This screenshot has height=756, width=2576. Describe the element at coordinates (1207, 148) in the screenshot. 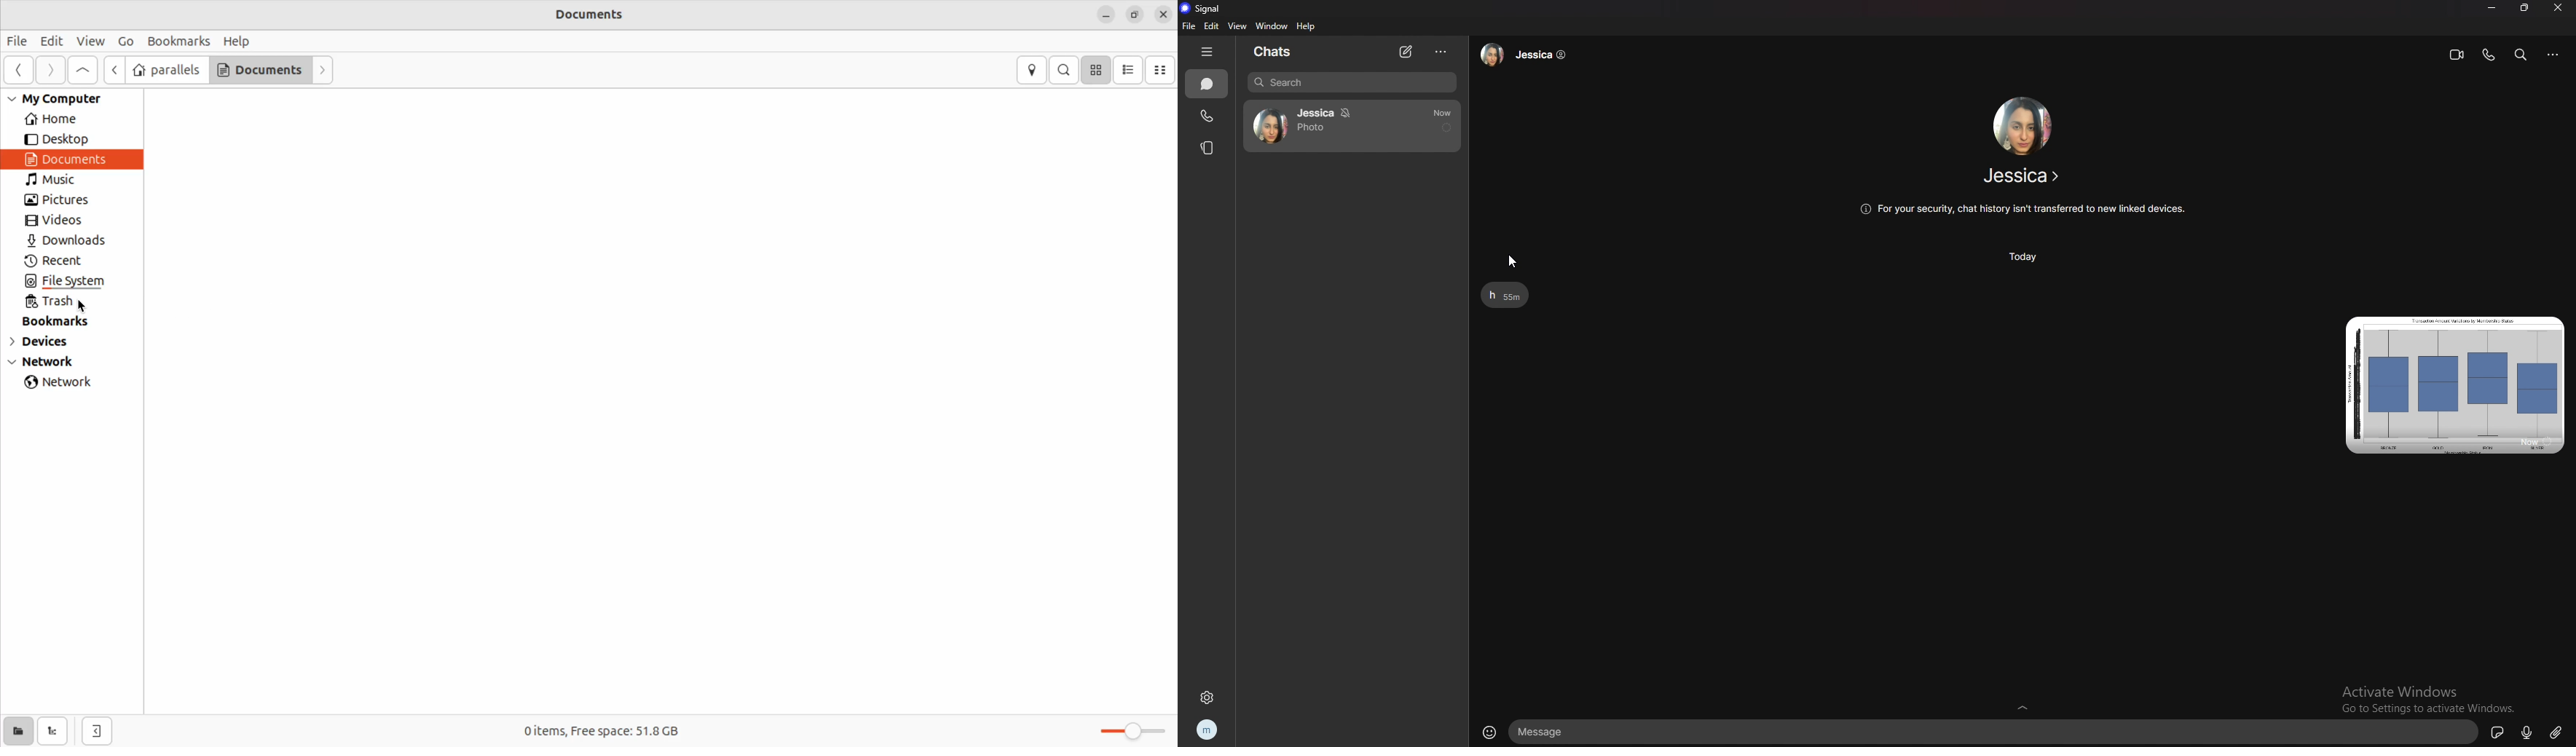

I see `stories` at that location.